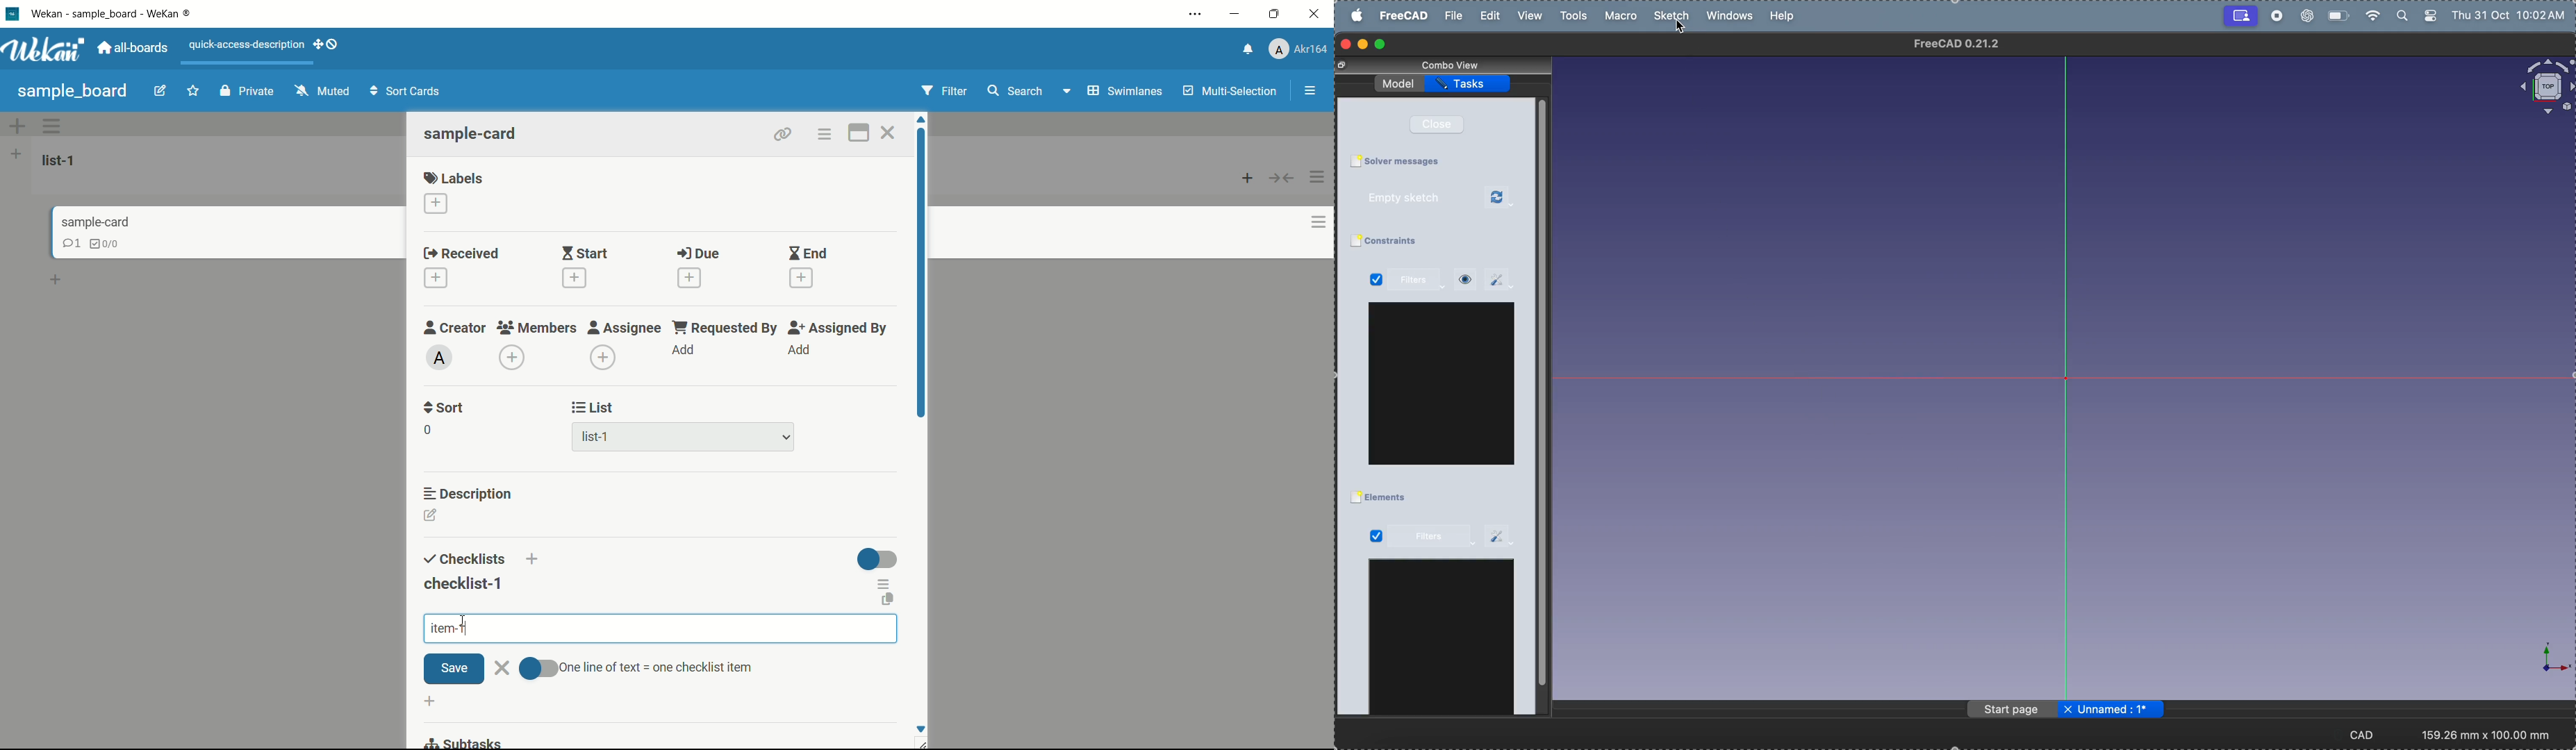 The image size is (2576, 756). What do you see at coordinates (595, 438) in the screenshot?
I see `list-1` at bounding box center [595, 438].